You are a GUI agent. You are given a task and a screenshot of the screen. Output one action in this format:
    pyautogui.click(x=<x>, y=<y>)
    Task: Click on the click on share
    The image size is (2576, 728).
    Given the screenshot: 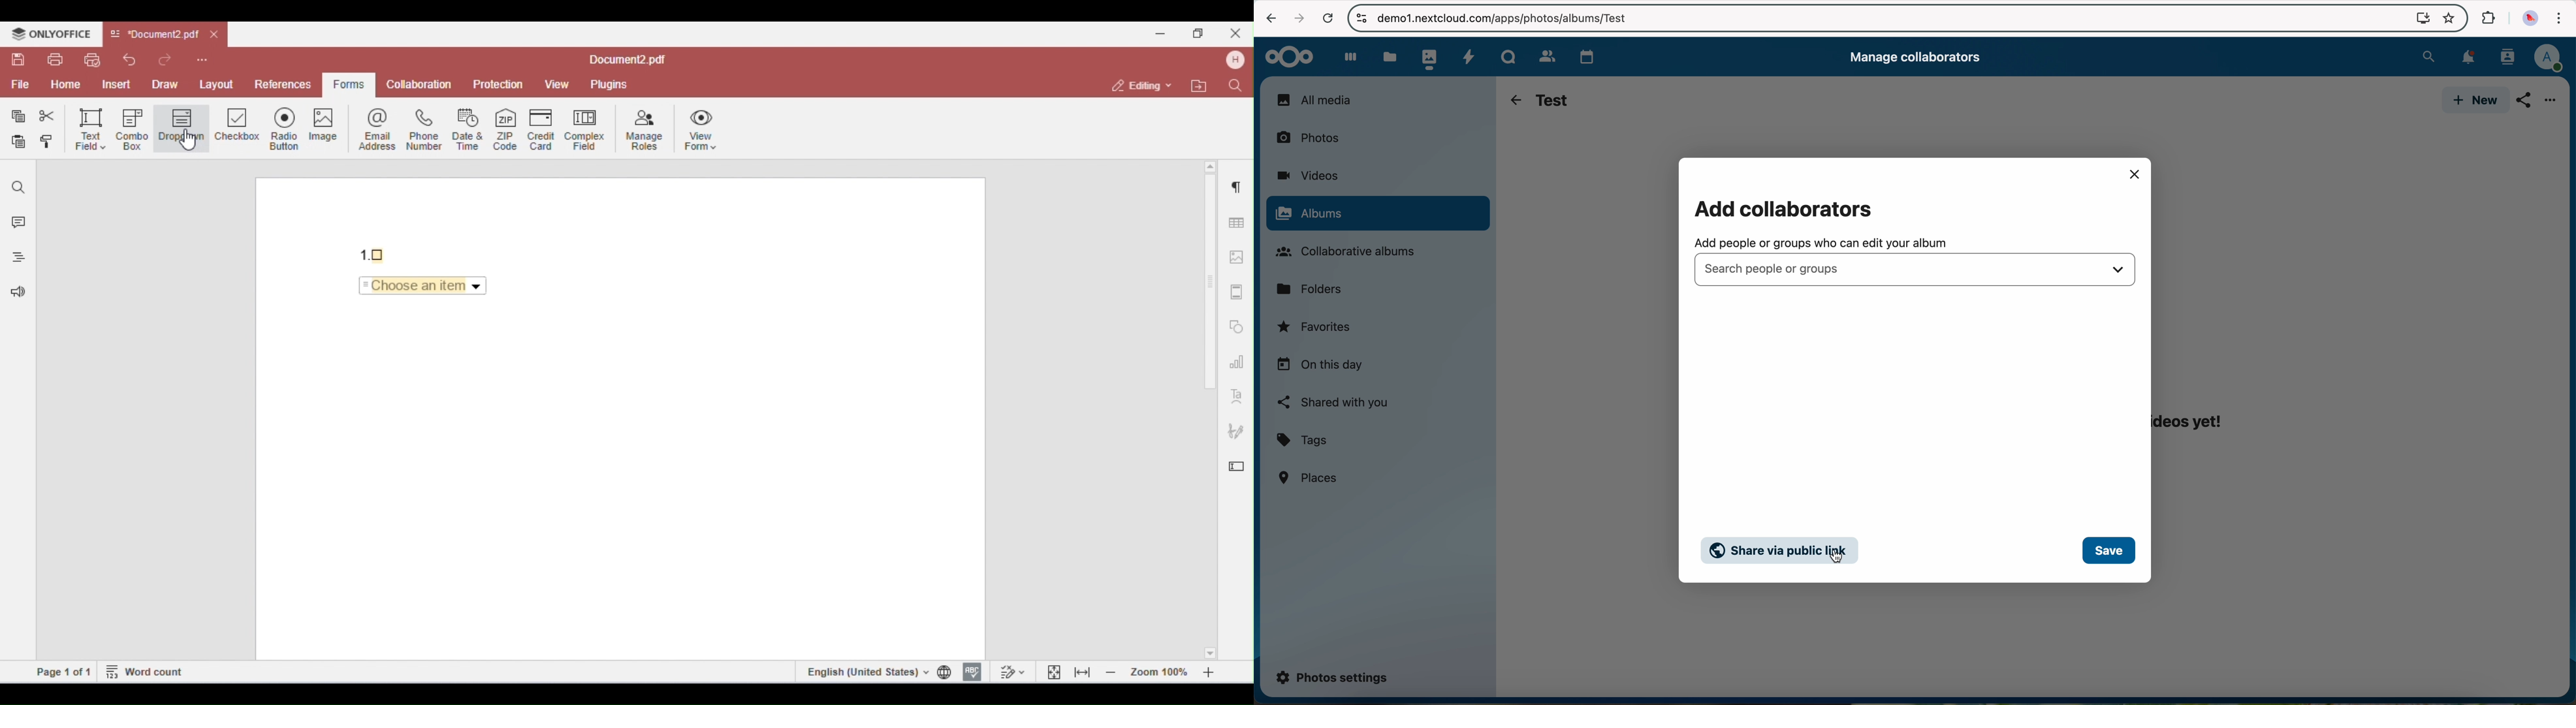 What is the action you would take?
    pyautogui.click(x=2526, y=104)
    